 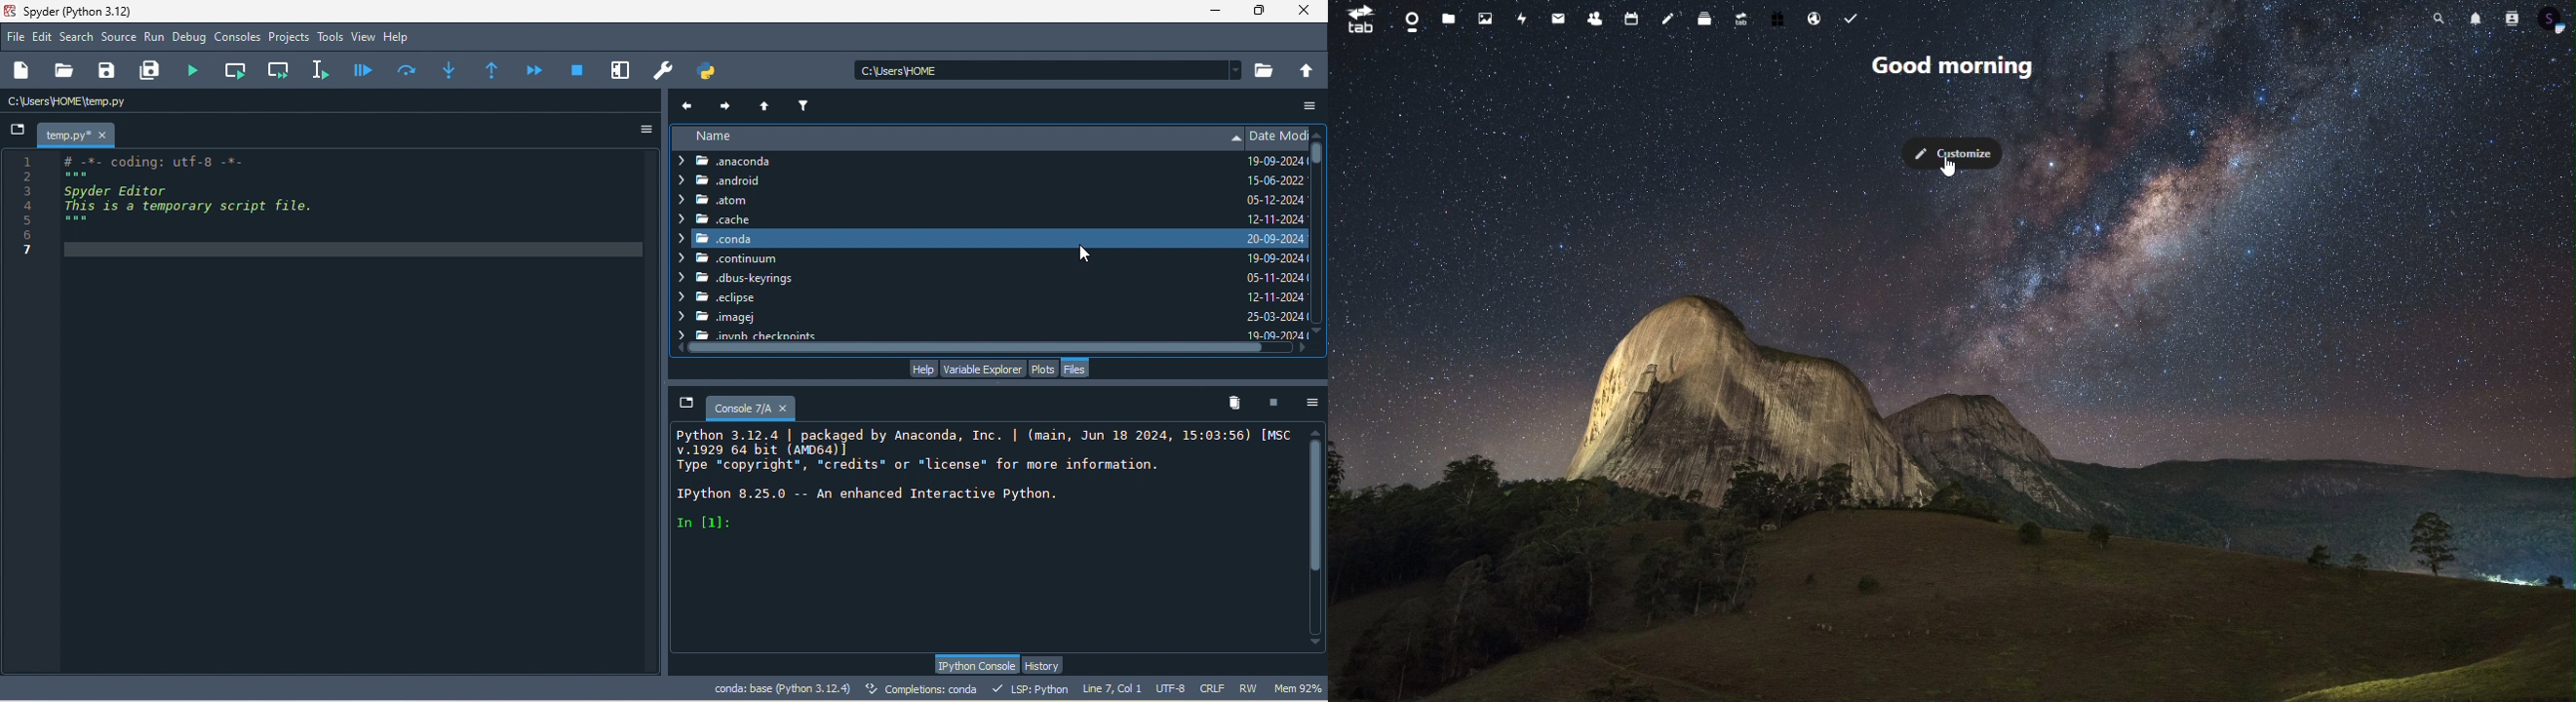 What do you see at coordinates (740, 161) in the screenshot?
I see `anaconda` at bounding box center [740, 161].